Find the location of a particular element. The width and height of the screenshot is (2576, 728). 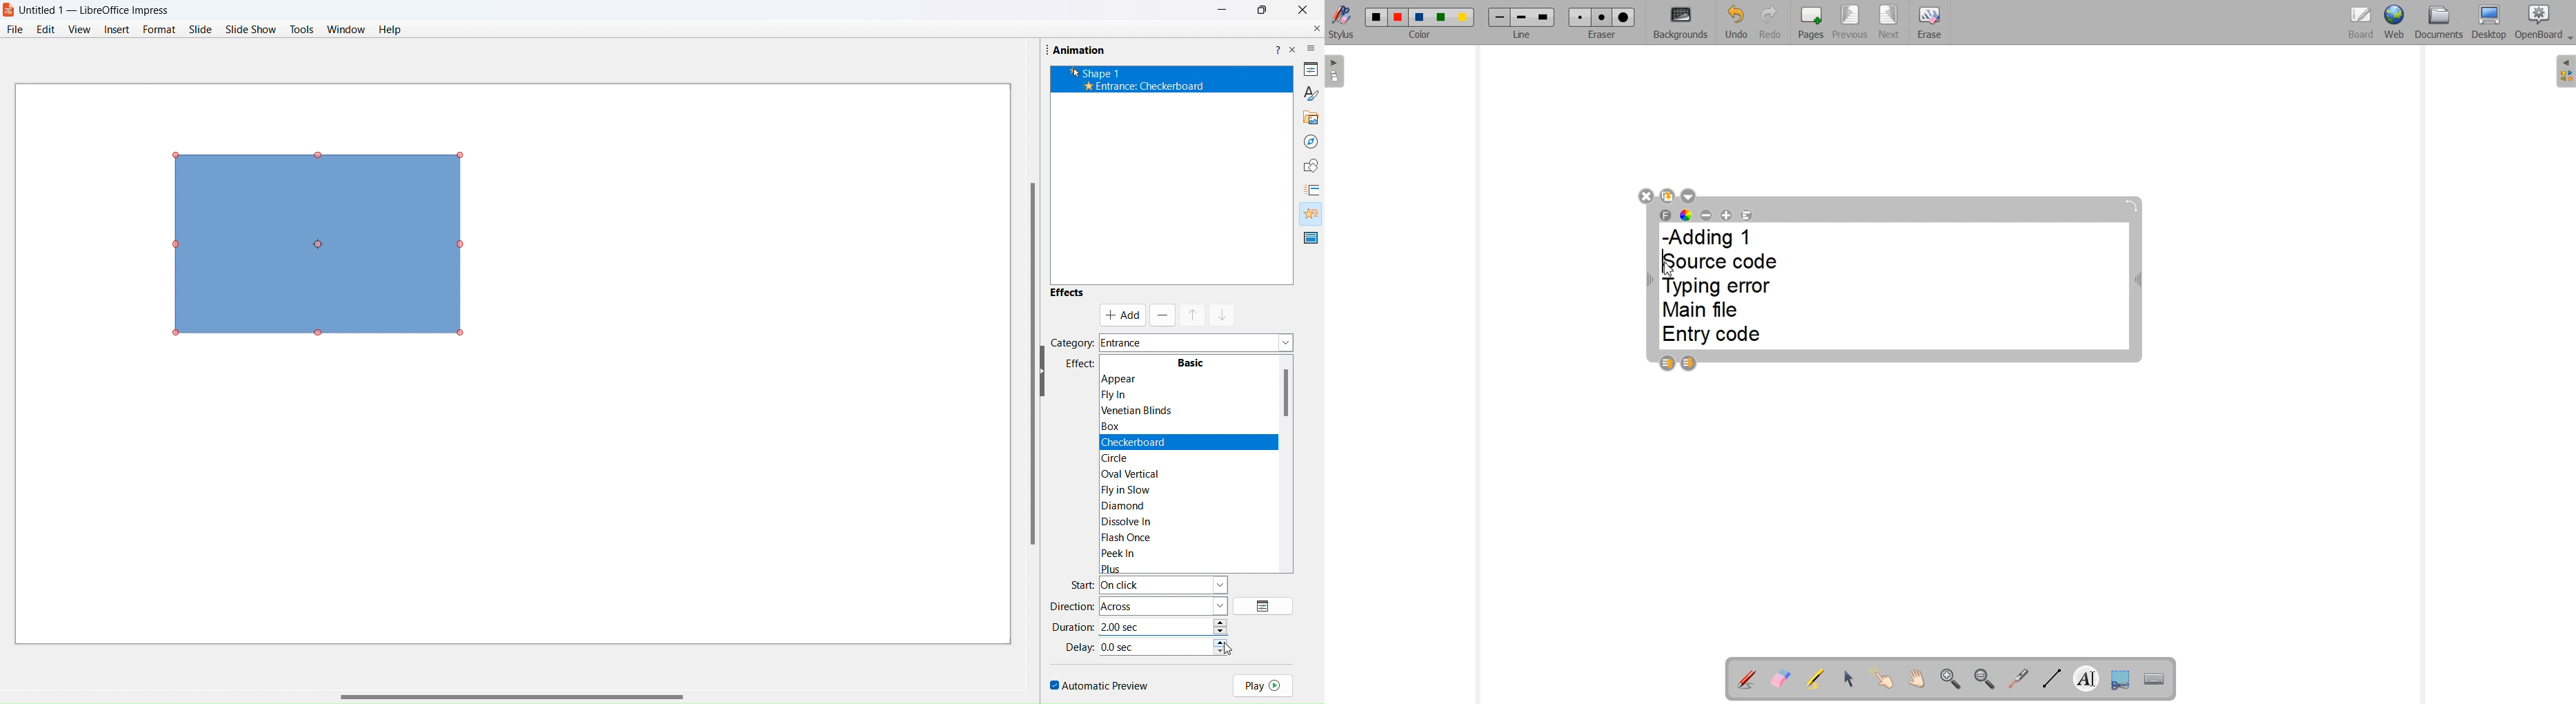

remove is located at coordinates (1162, 316).